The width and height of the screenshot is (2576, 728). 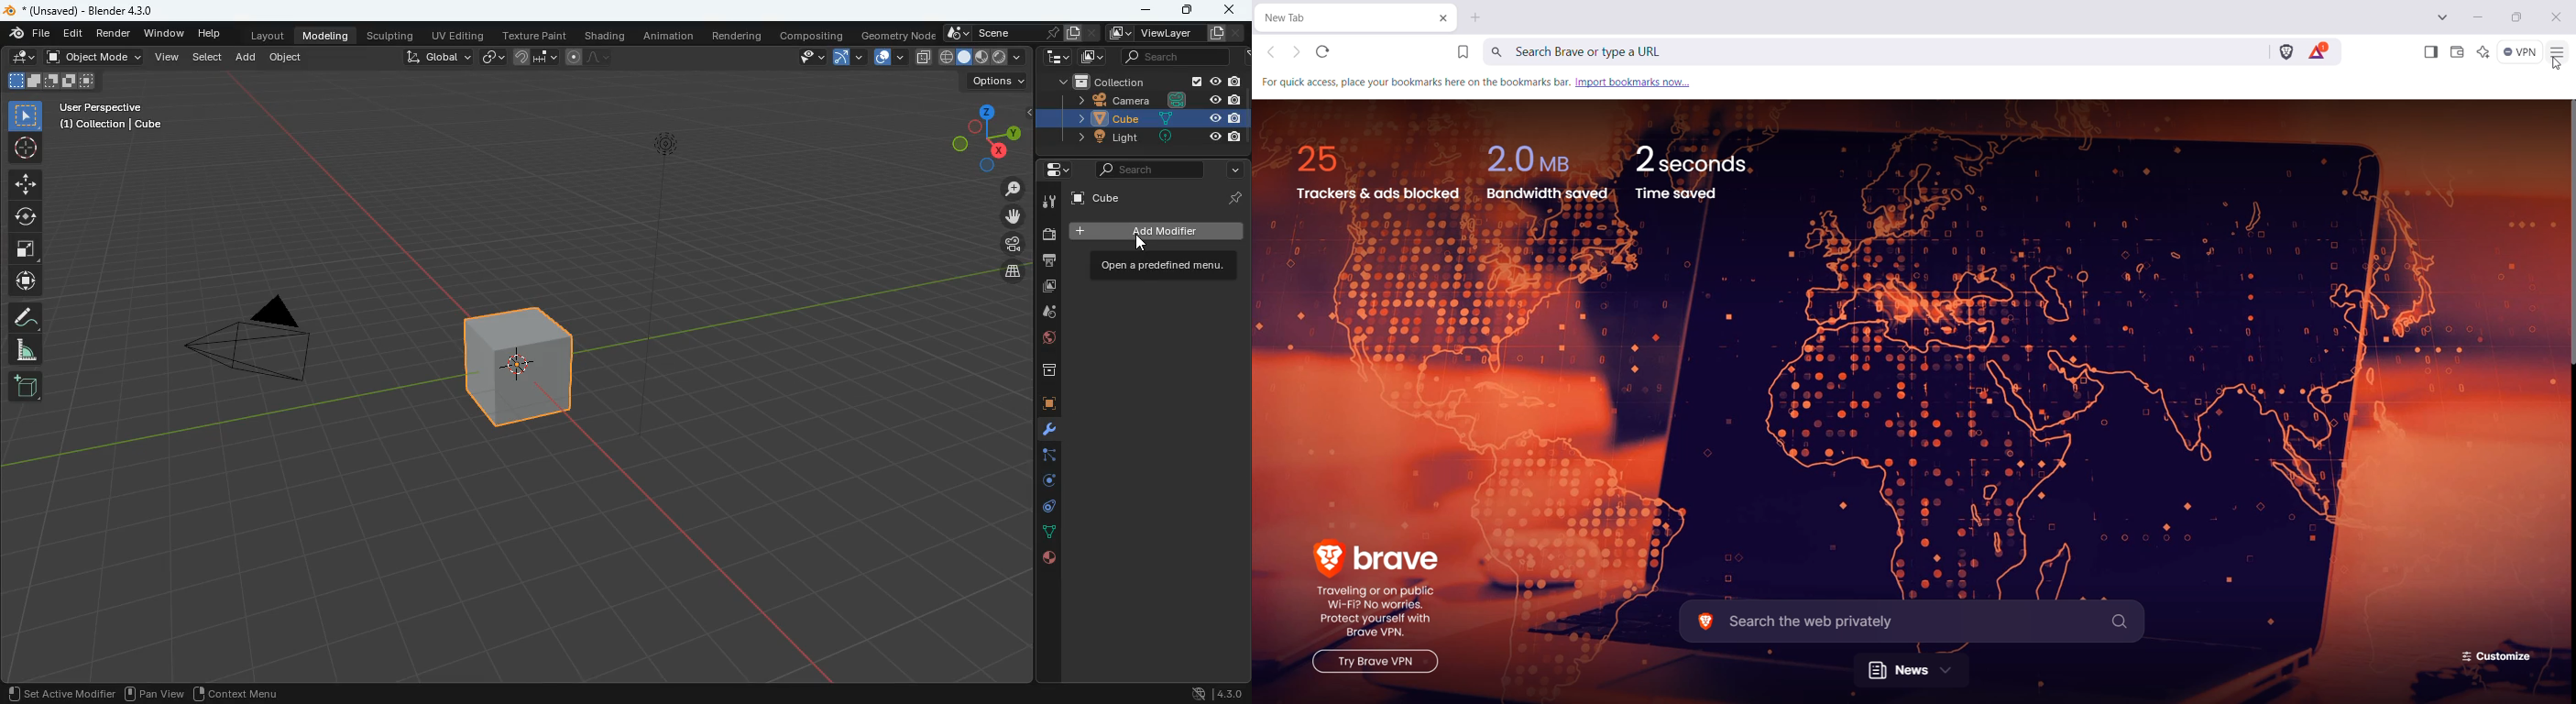 What do you see at coordinates (1466, 52) in the screenshot?
I see `Bookmark this Tab` at bounding box center [1466, 52].